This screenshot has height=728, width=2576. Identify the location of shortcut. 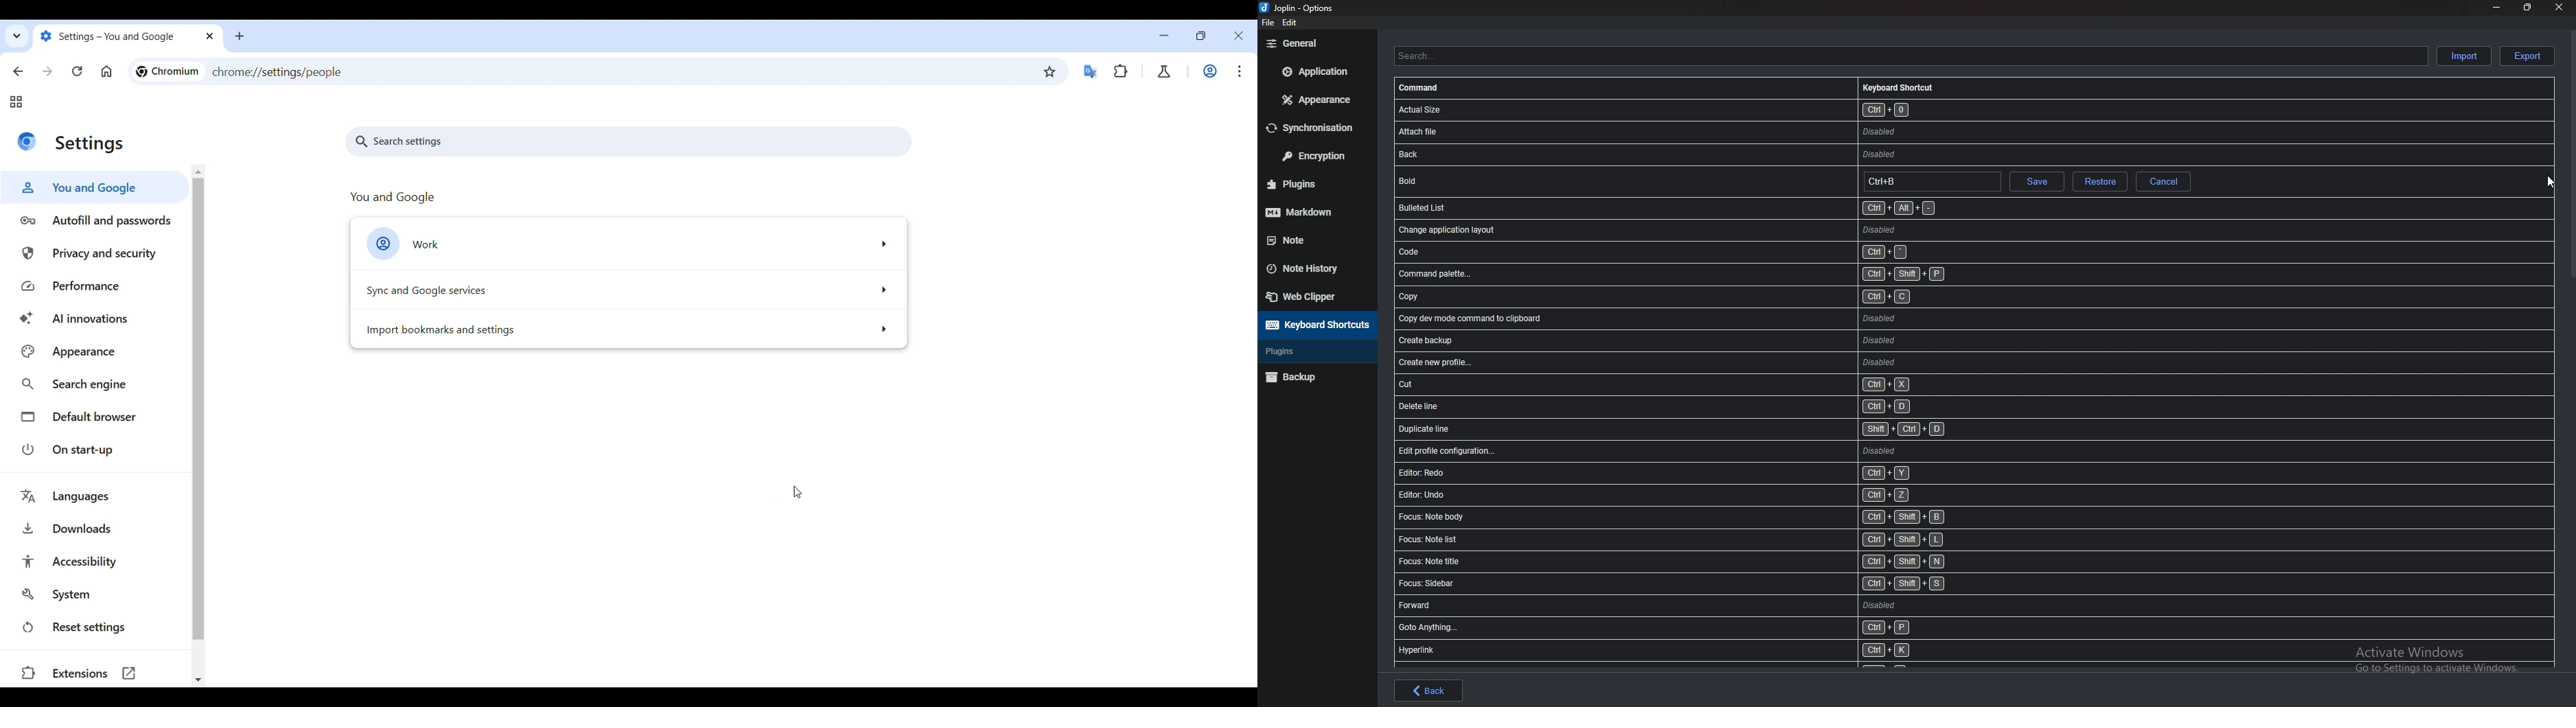
(1713, 584).